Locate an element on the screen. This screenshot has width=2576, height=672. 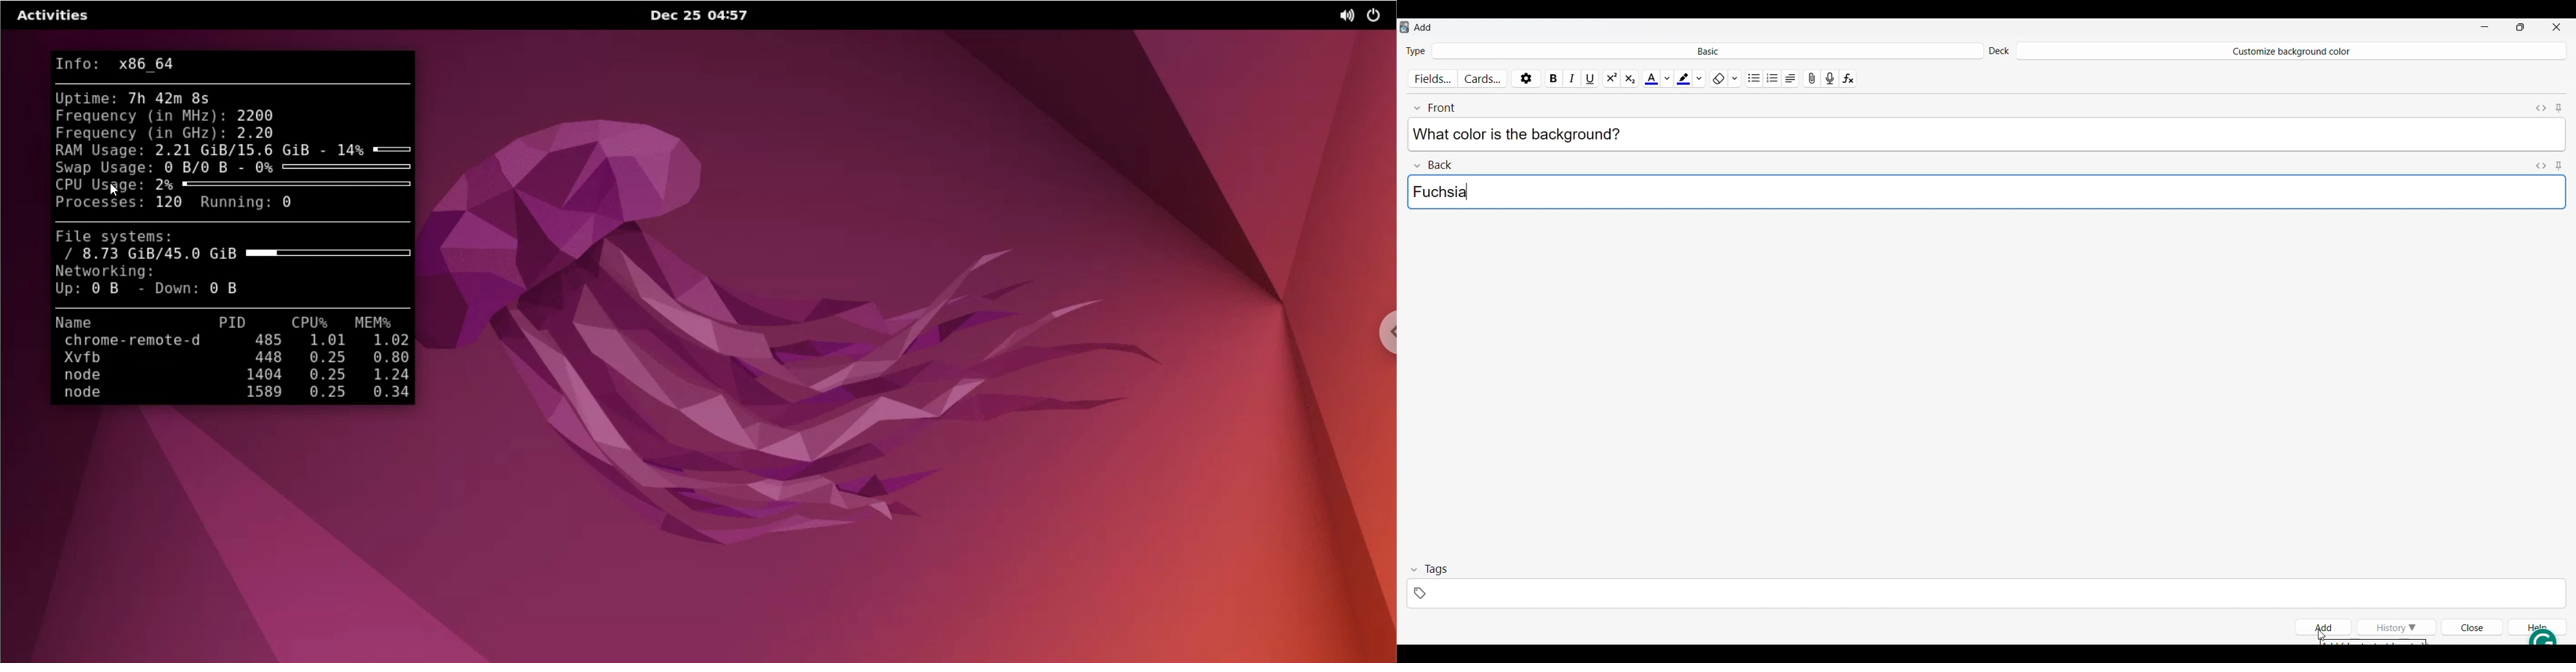
Highlight color options is located at coordinates (1700, 76).